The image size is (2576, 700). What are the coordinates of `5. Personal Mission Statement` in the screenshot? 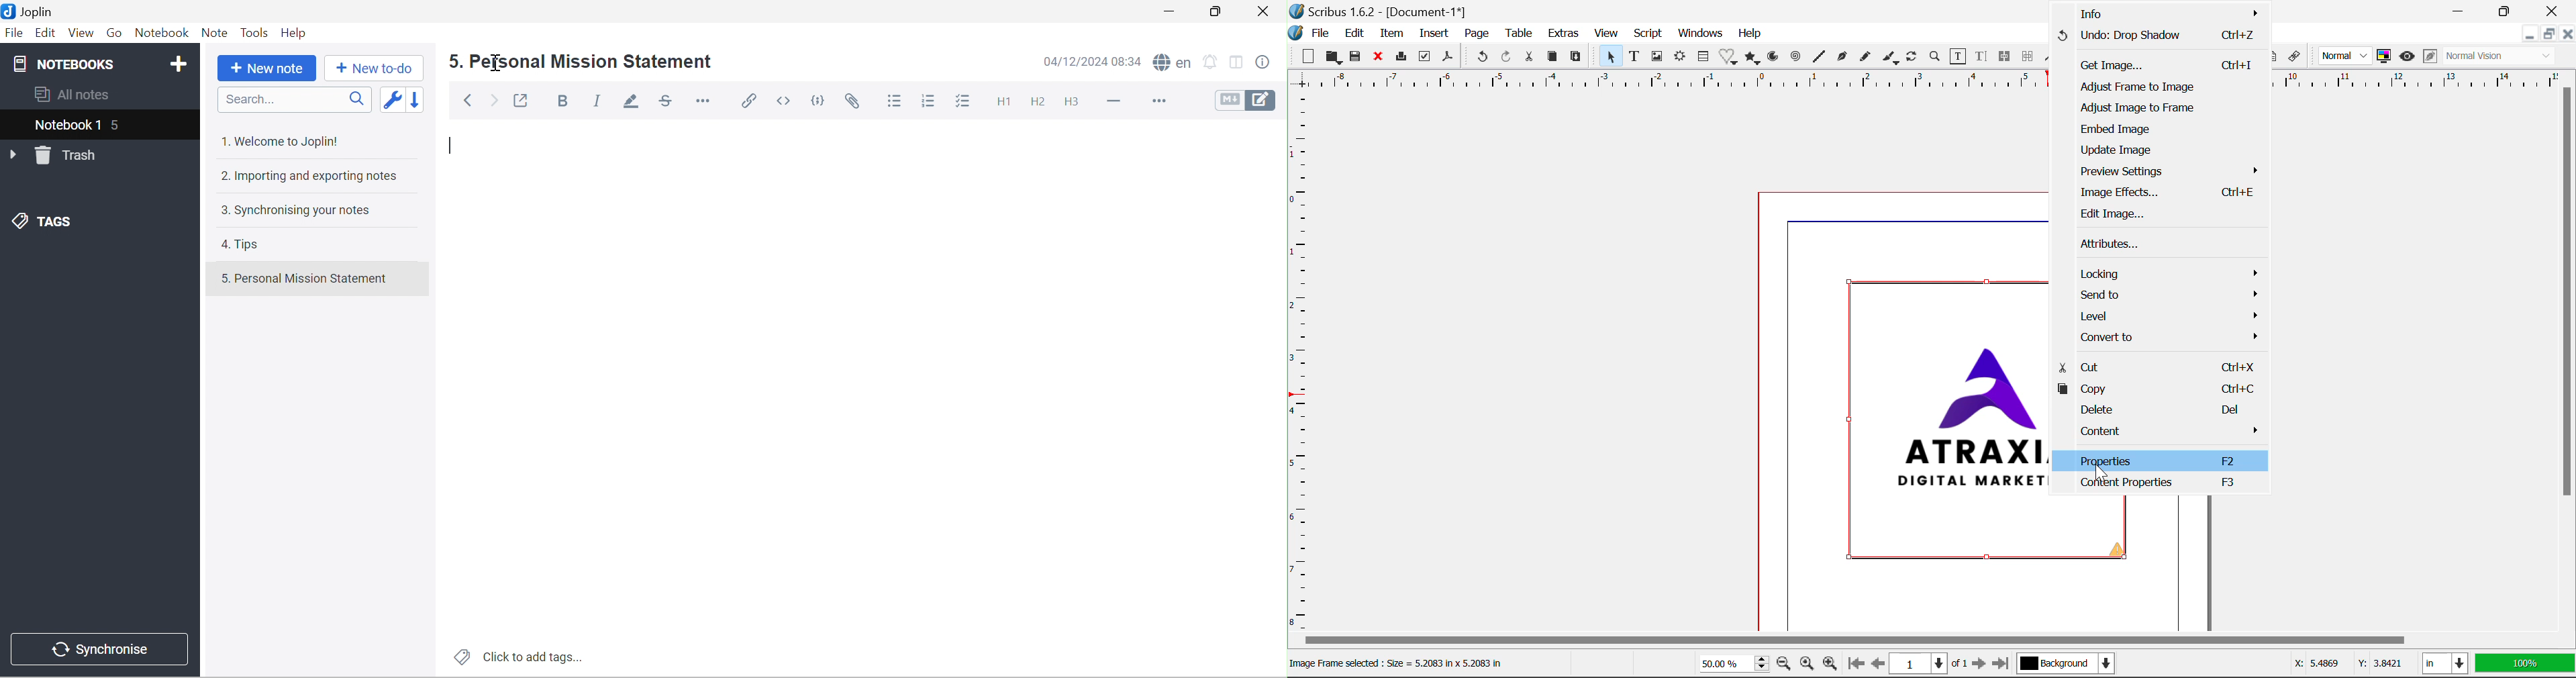 It's located at (306, 278).